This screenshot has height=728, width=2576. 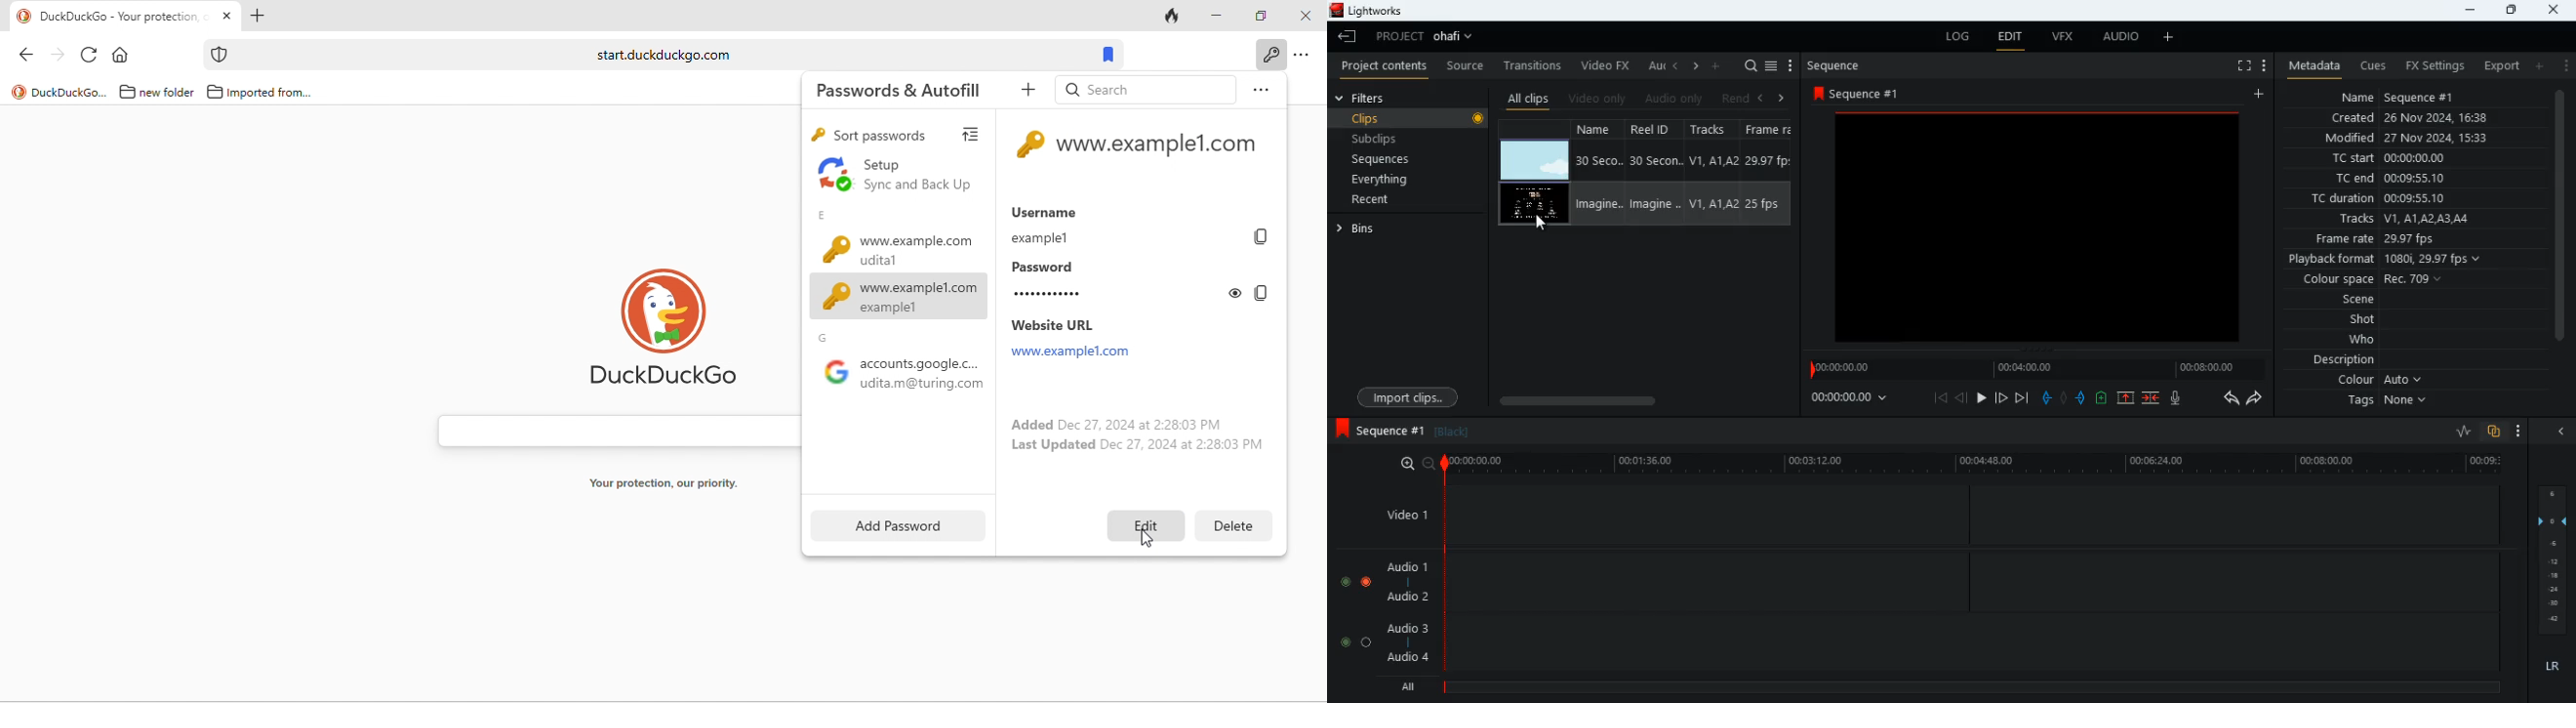 I want to click on shot, so click(x=2362, y=320).